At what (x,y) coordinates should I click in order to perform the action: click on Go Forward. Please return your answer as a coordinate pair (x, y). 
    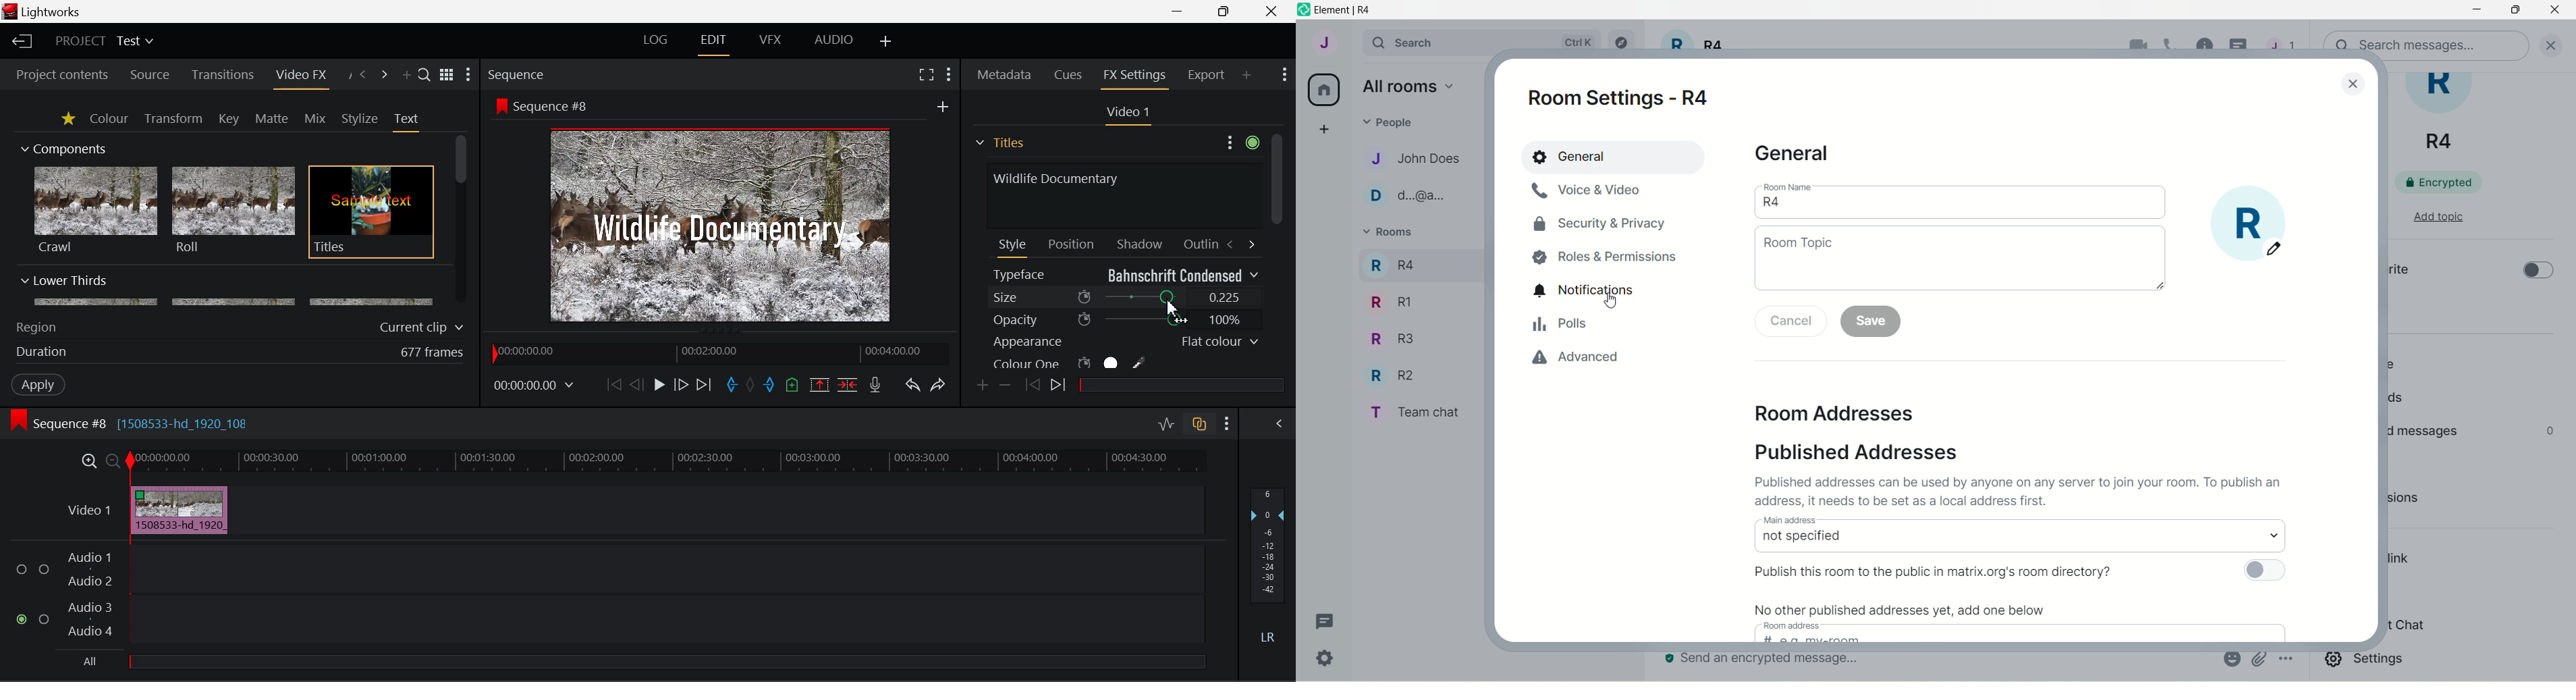
    Looking at the image, I should click on (680, 386).